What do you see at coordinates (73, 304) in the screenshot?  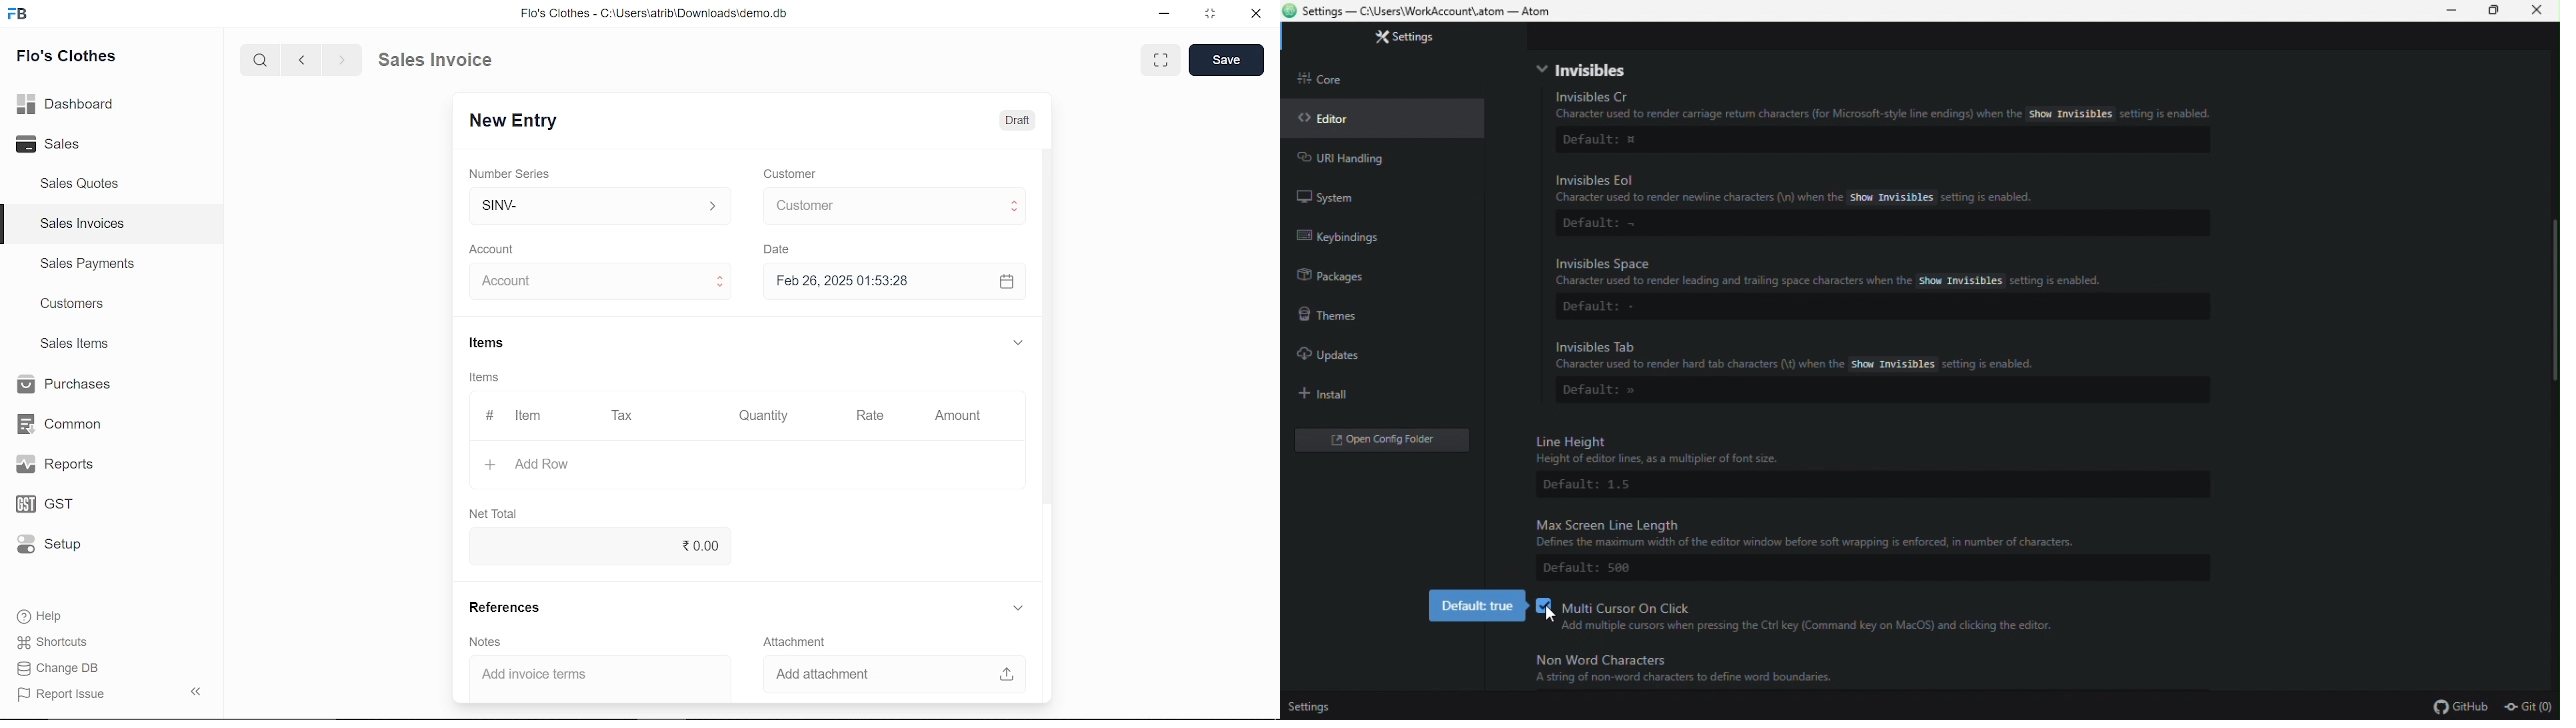 I see `Customers.` at bounding box center [73, 304].